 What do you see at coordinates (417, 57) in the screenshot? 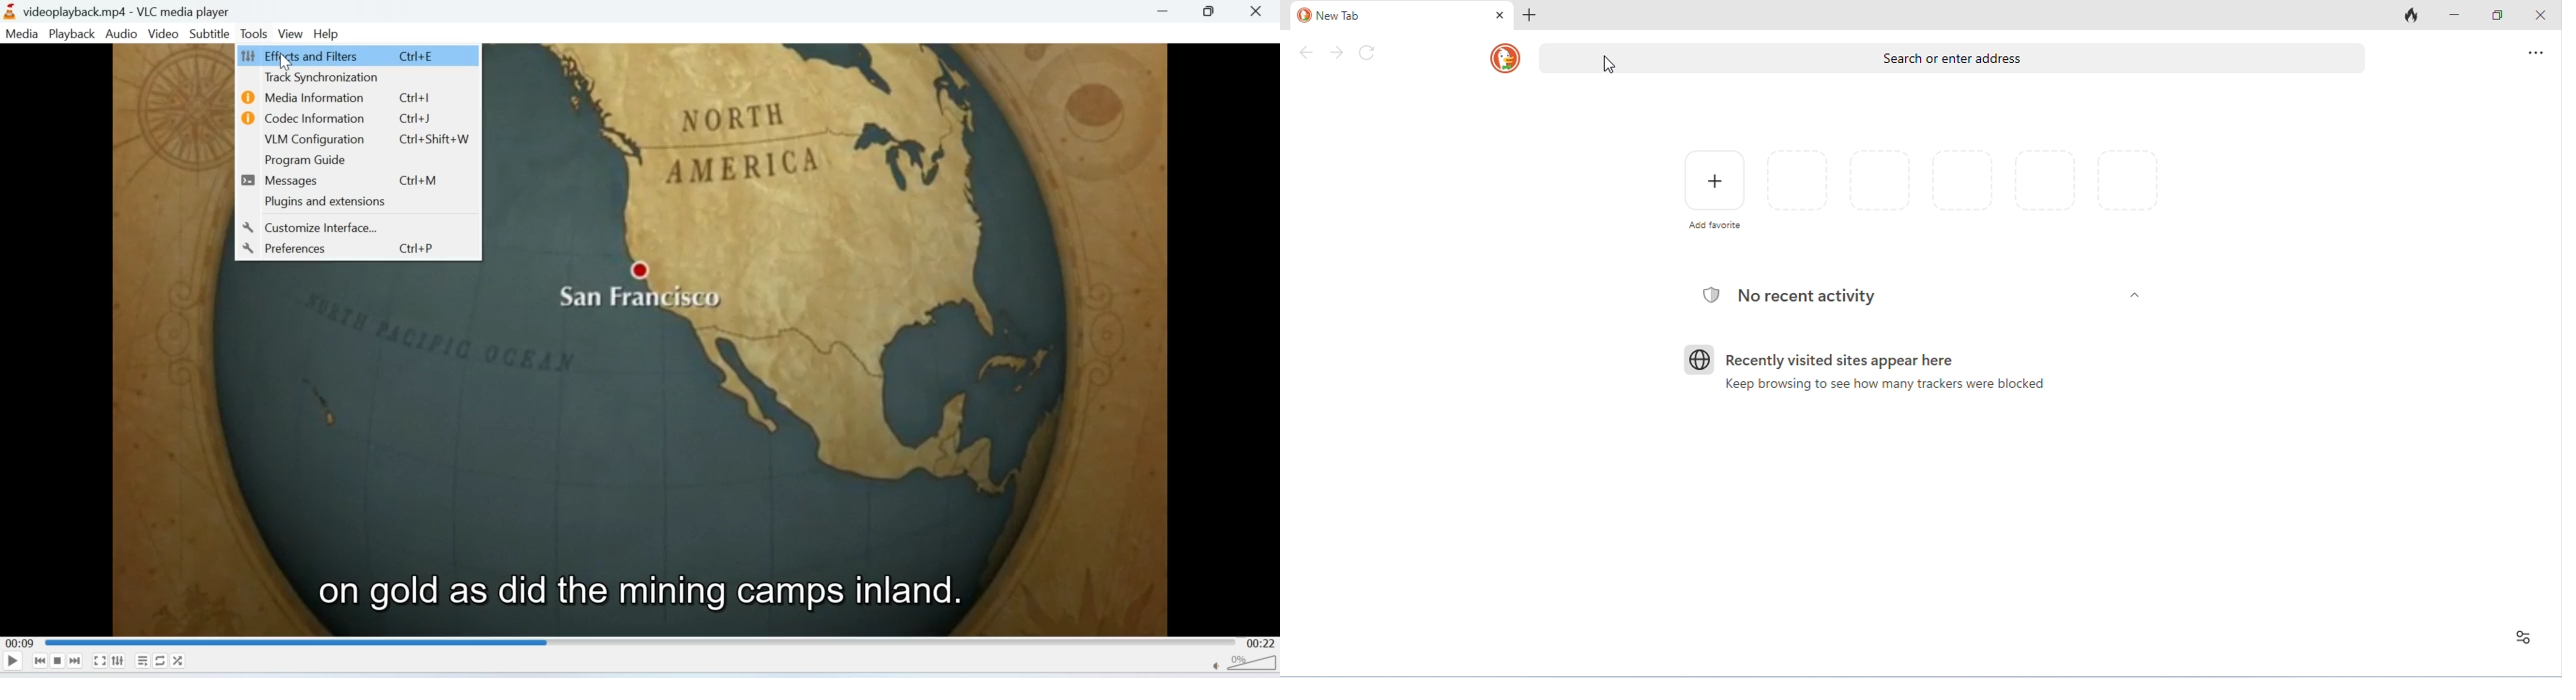
I see `Ctrl+E` at bounding box center [417, 57].